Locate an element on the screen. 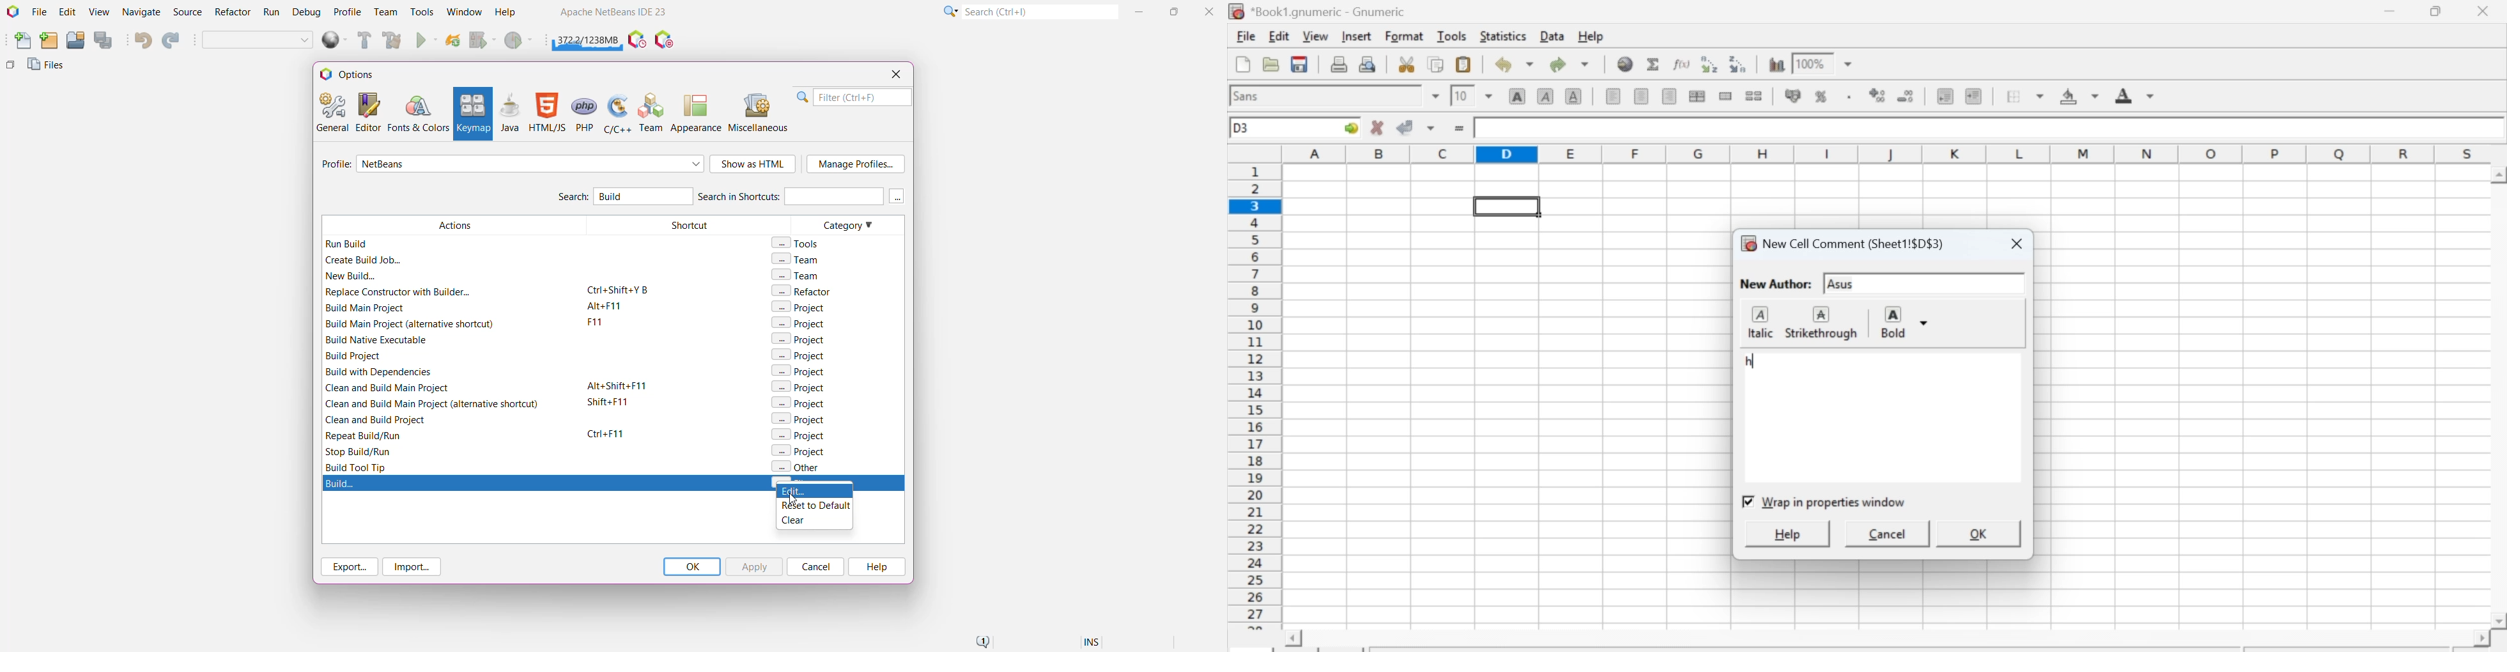 The height and width of the screenshot is (672, 2520). Underground is located at coordinates (1573, 96).